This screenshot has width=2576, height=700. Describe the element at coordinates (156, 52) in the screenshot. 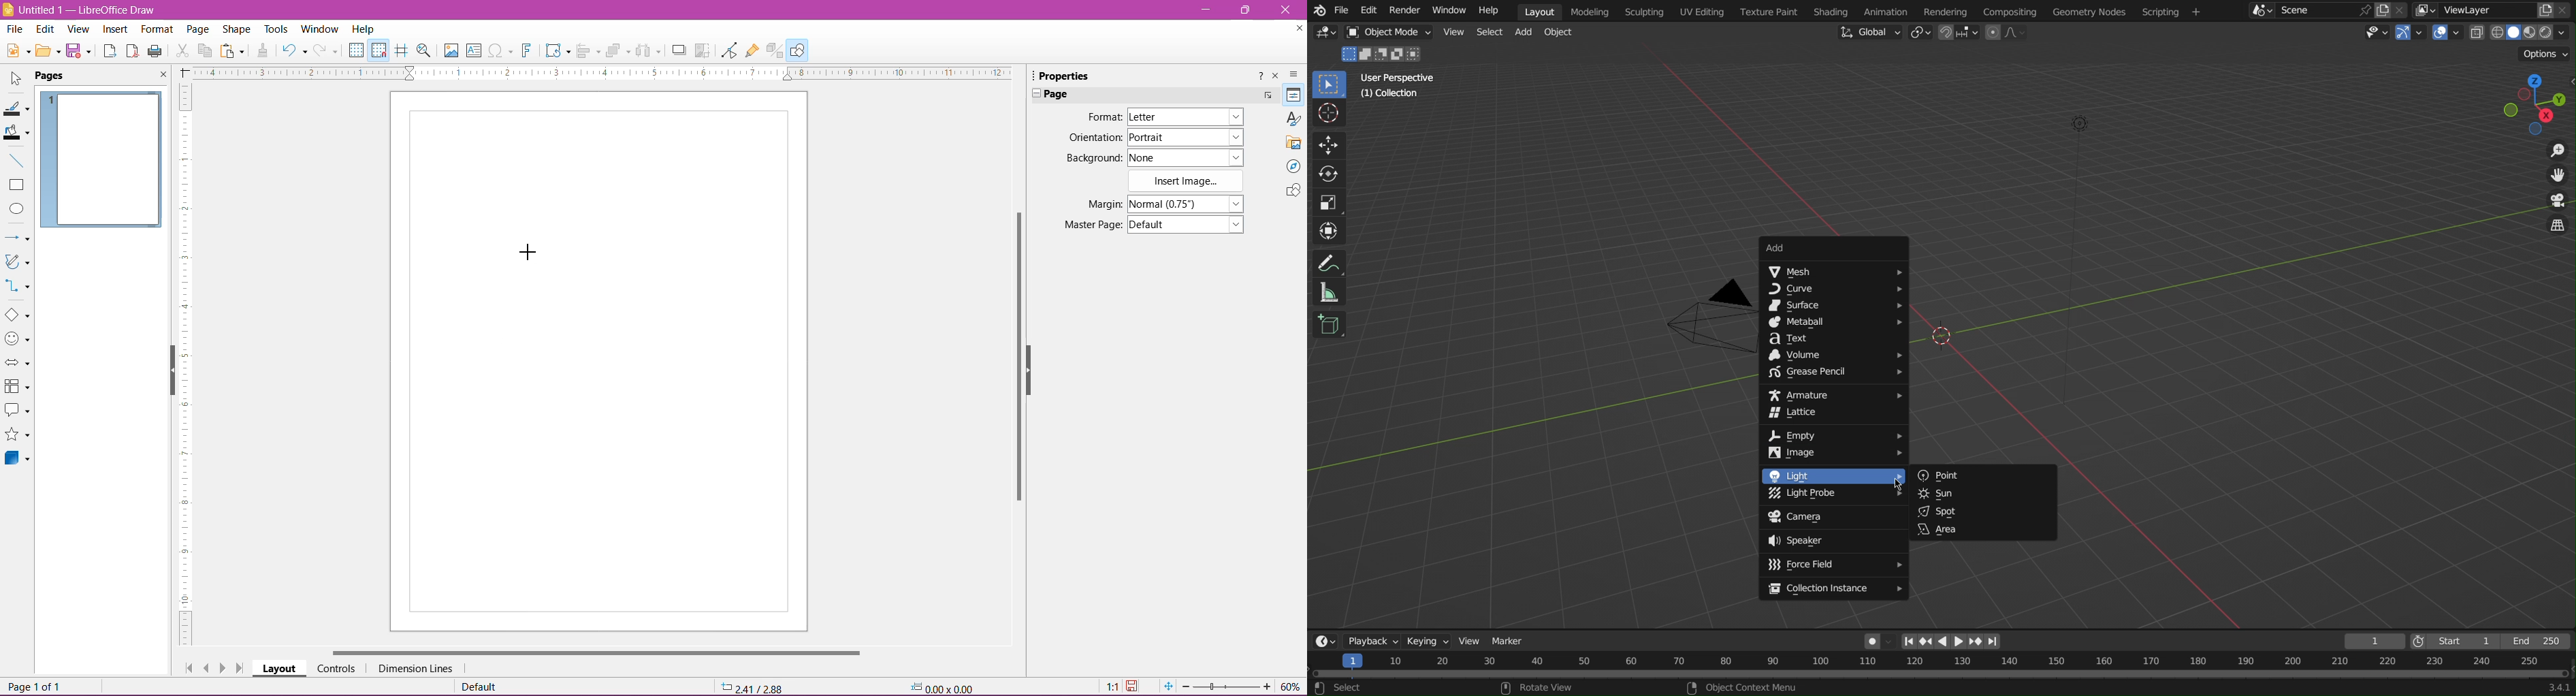

I see `Print` at that location.